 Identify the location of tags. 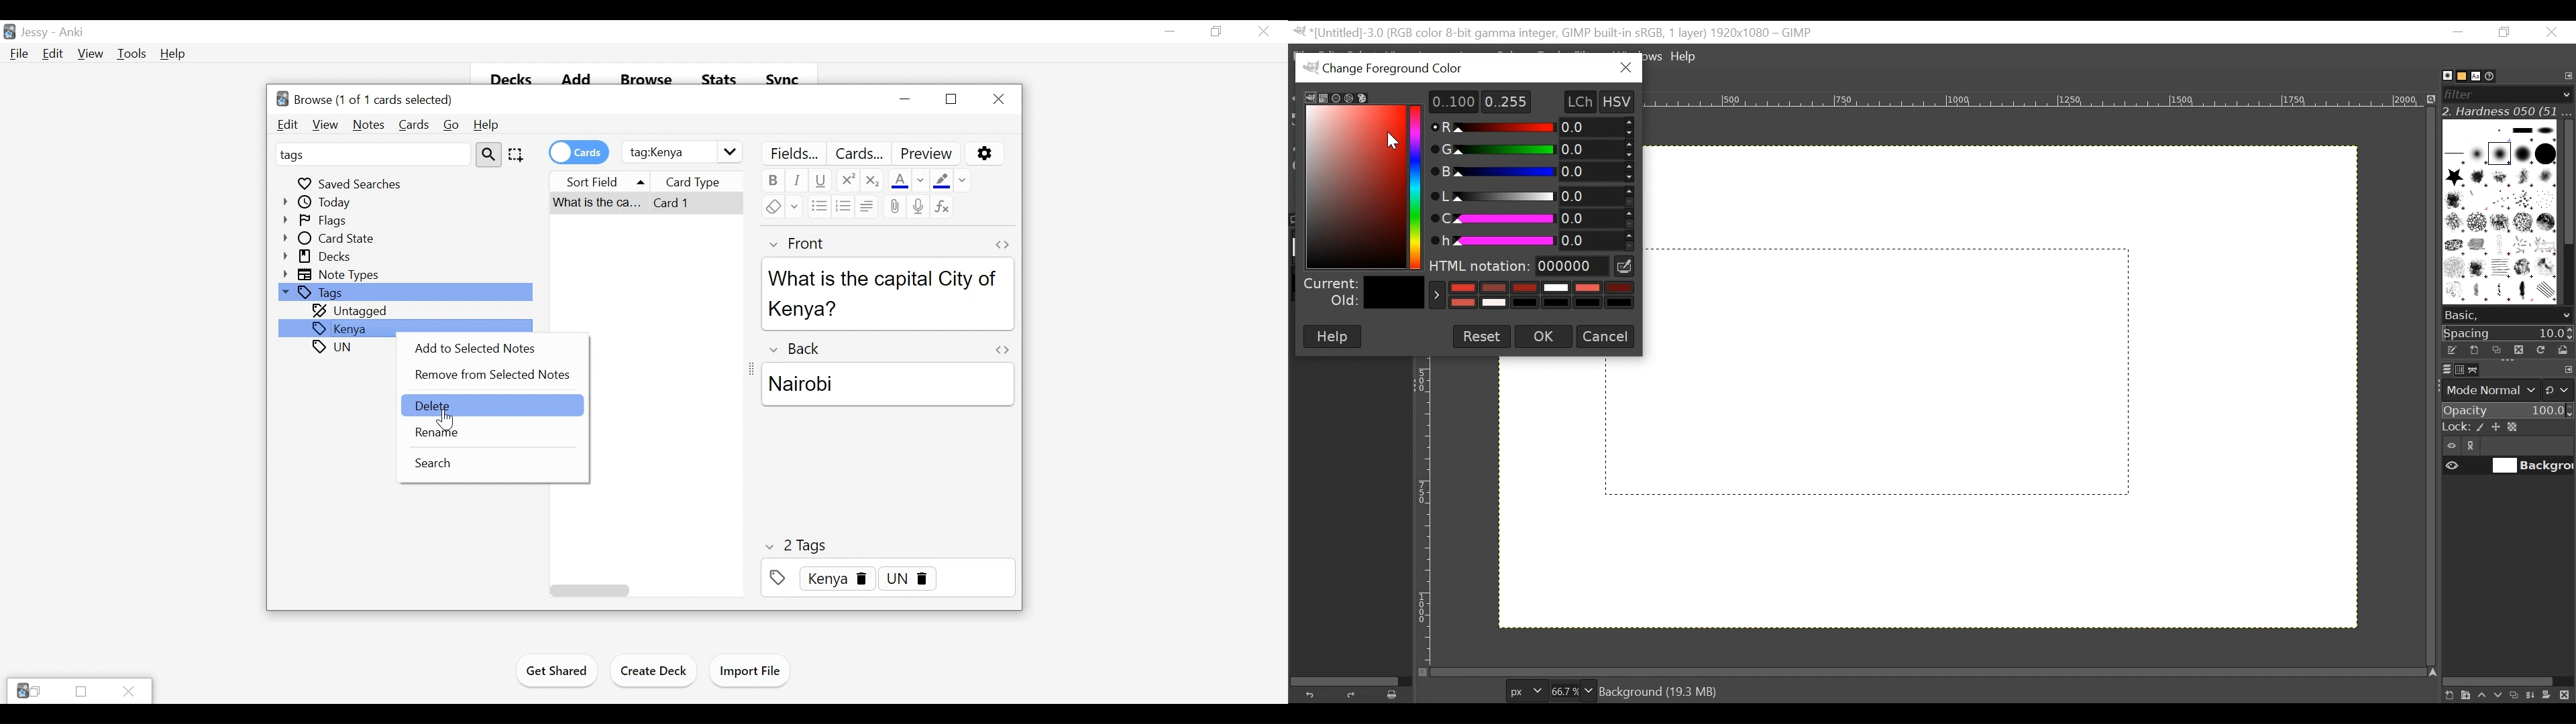
(335, 347).